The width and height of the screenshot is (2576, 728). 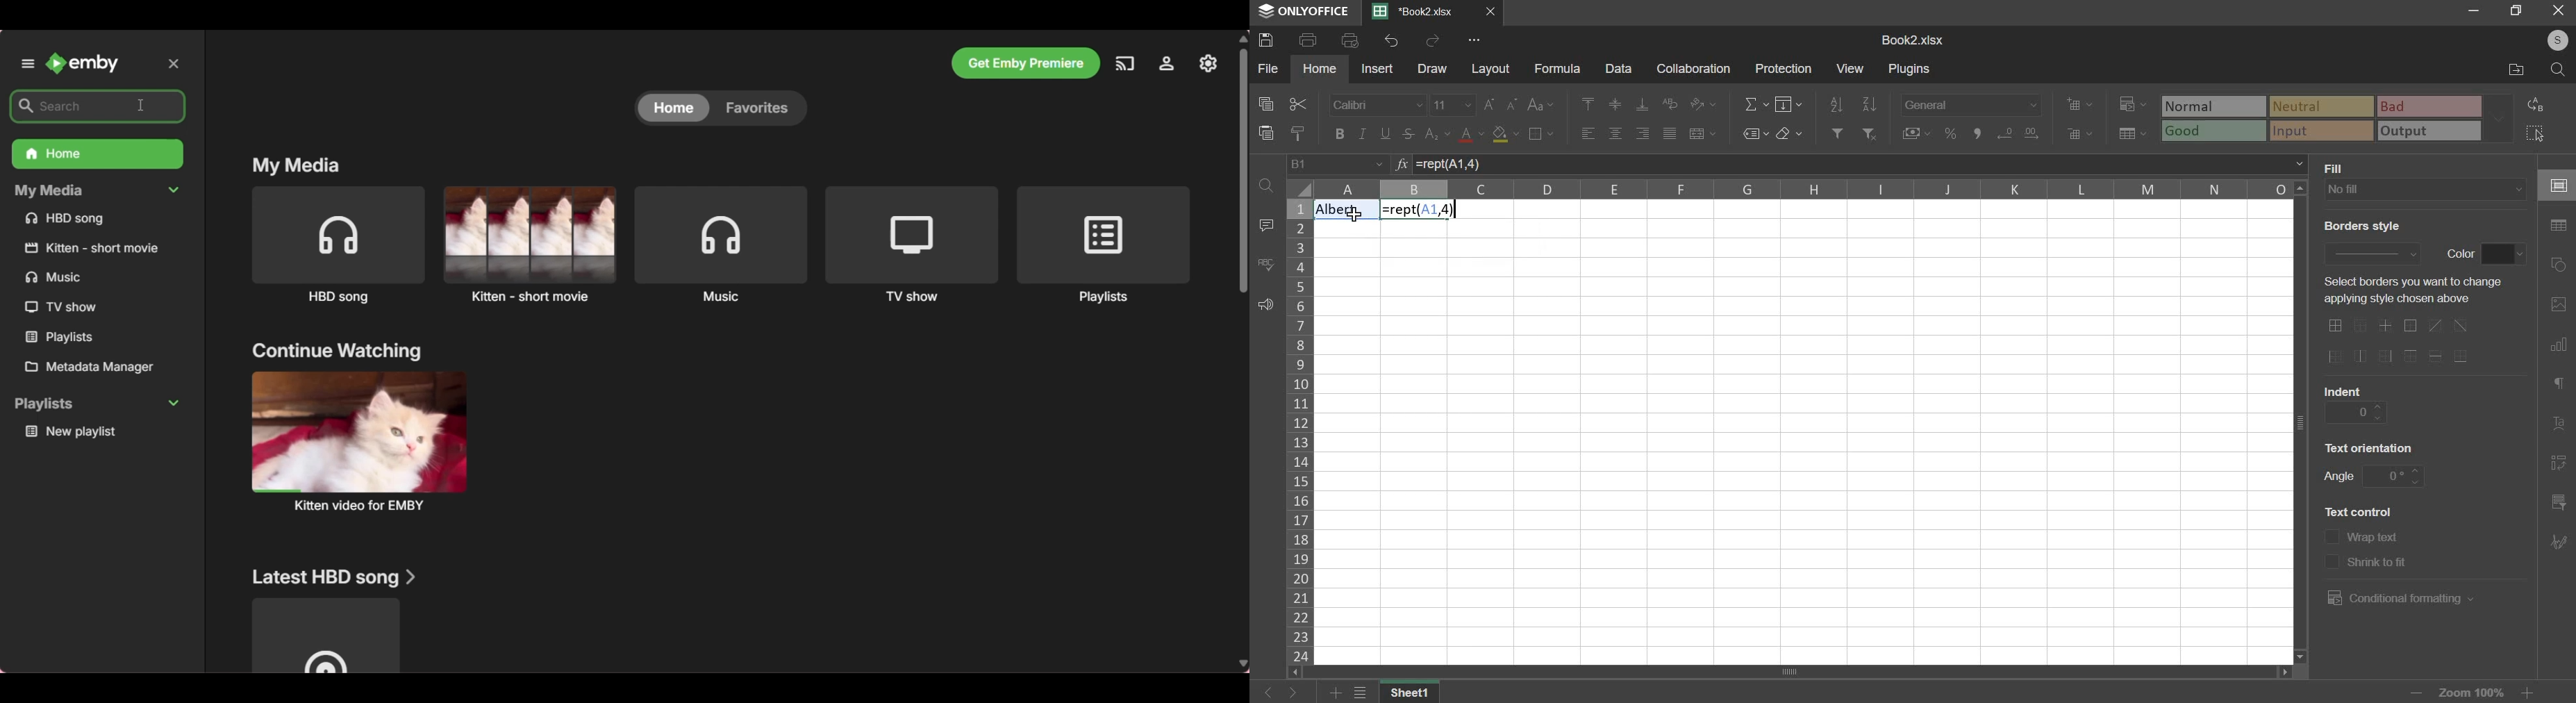 I want to click on text, so click(x=2341, y=167).